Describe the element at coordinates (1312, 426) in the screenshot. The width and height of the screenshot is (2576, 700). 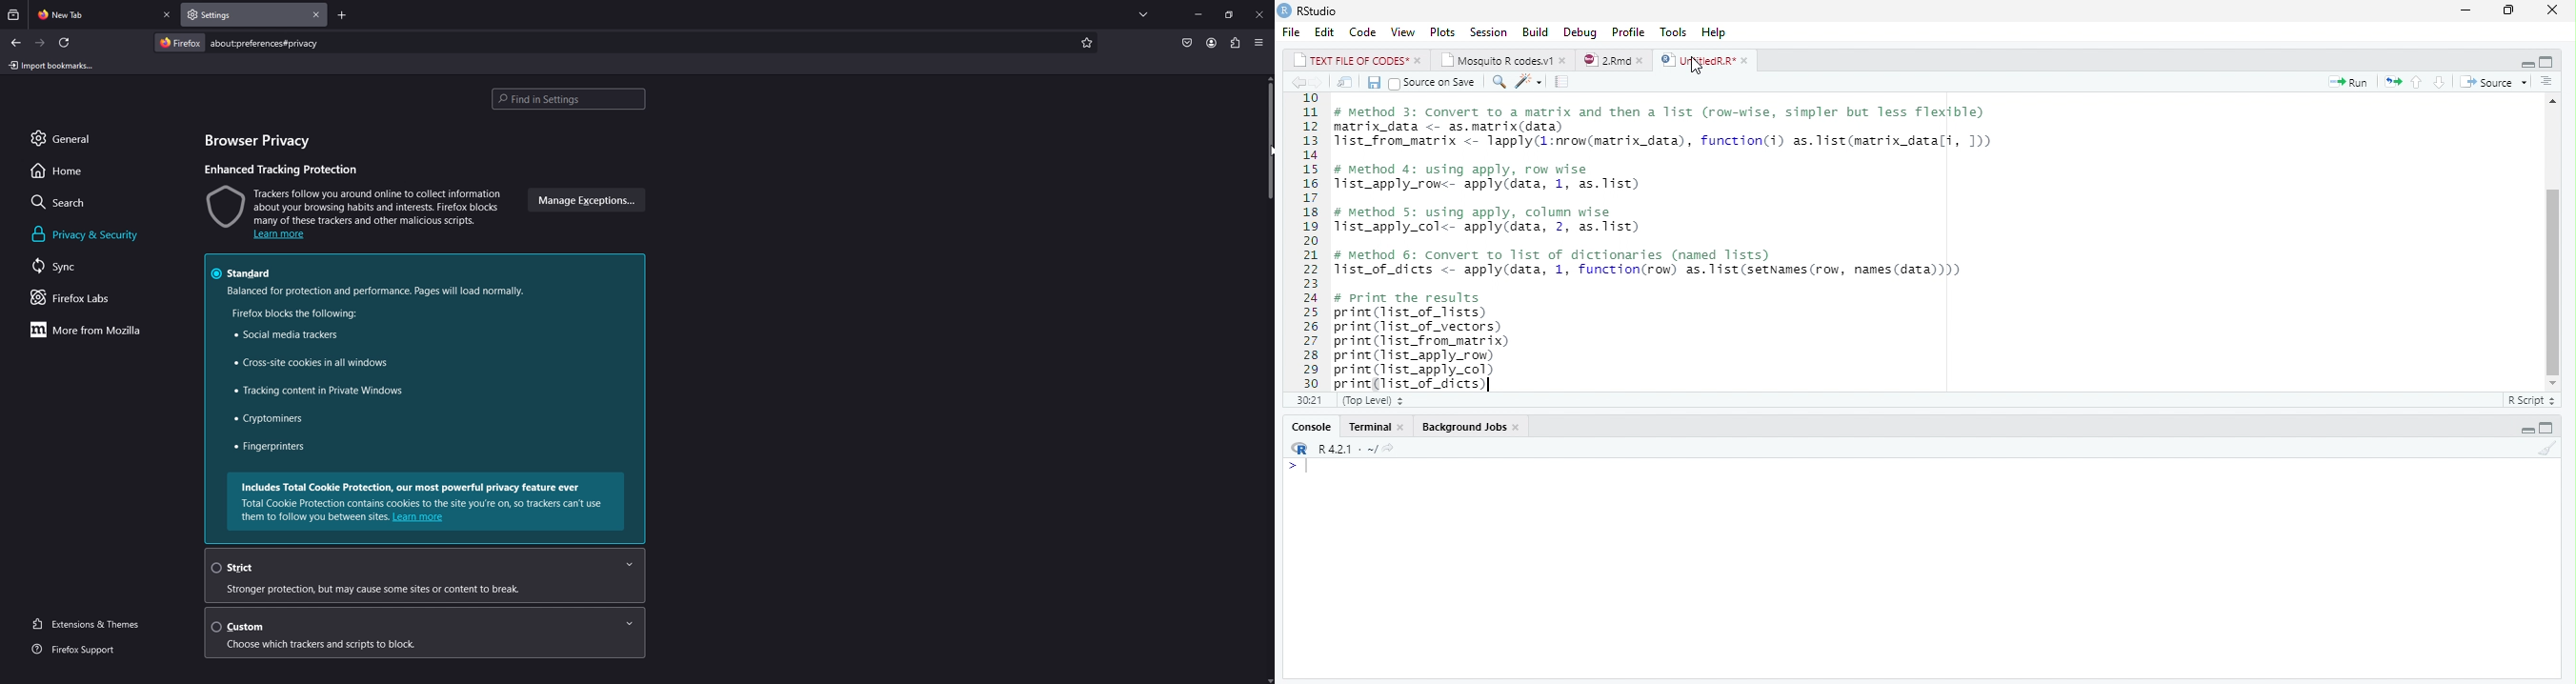
I see `Console` at that location.